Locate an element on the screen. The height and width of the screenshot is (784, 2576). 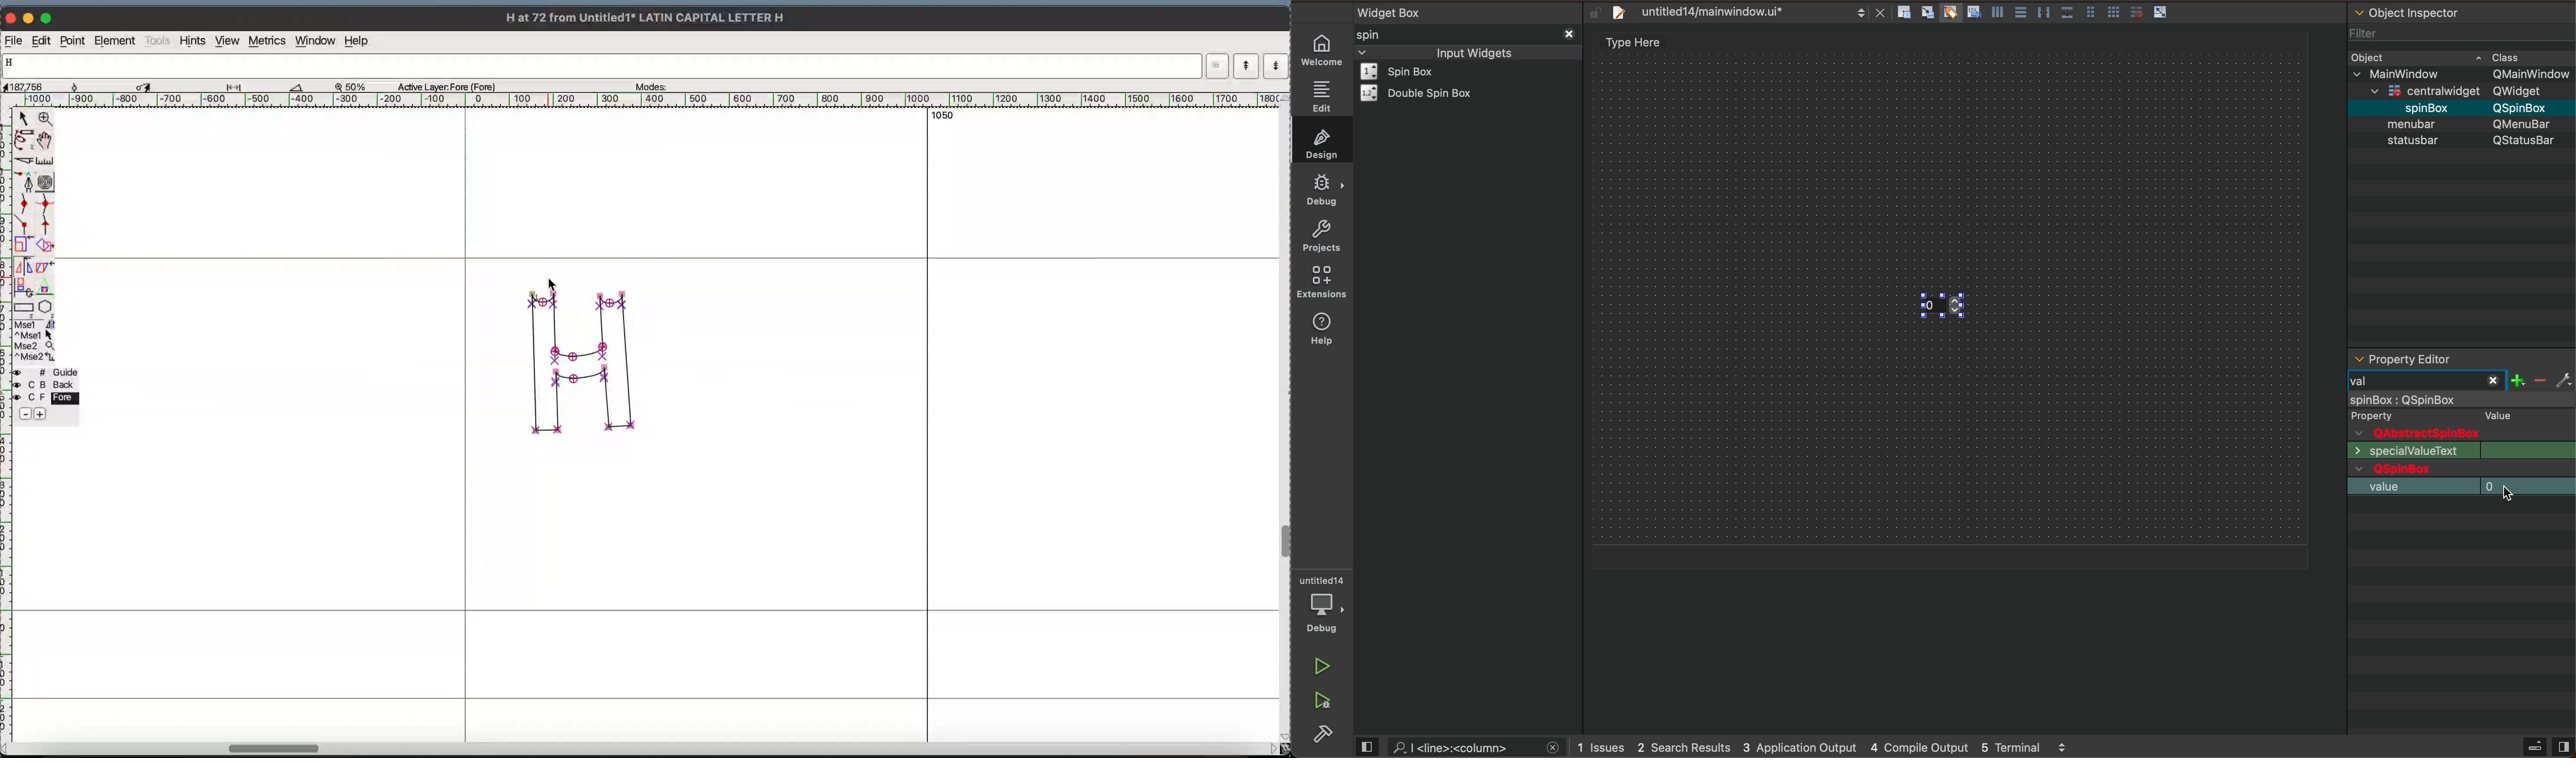
tools is located at coordinates (155, 40).